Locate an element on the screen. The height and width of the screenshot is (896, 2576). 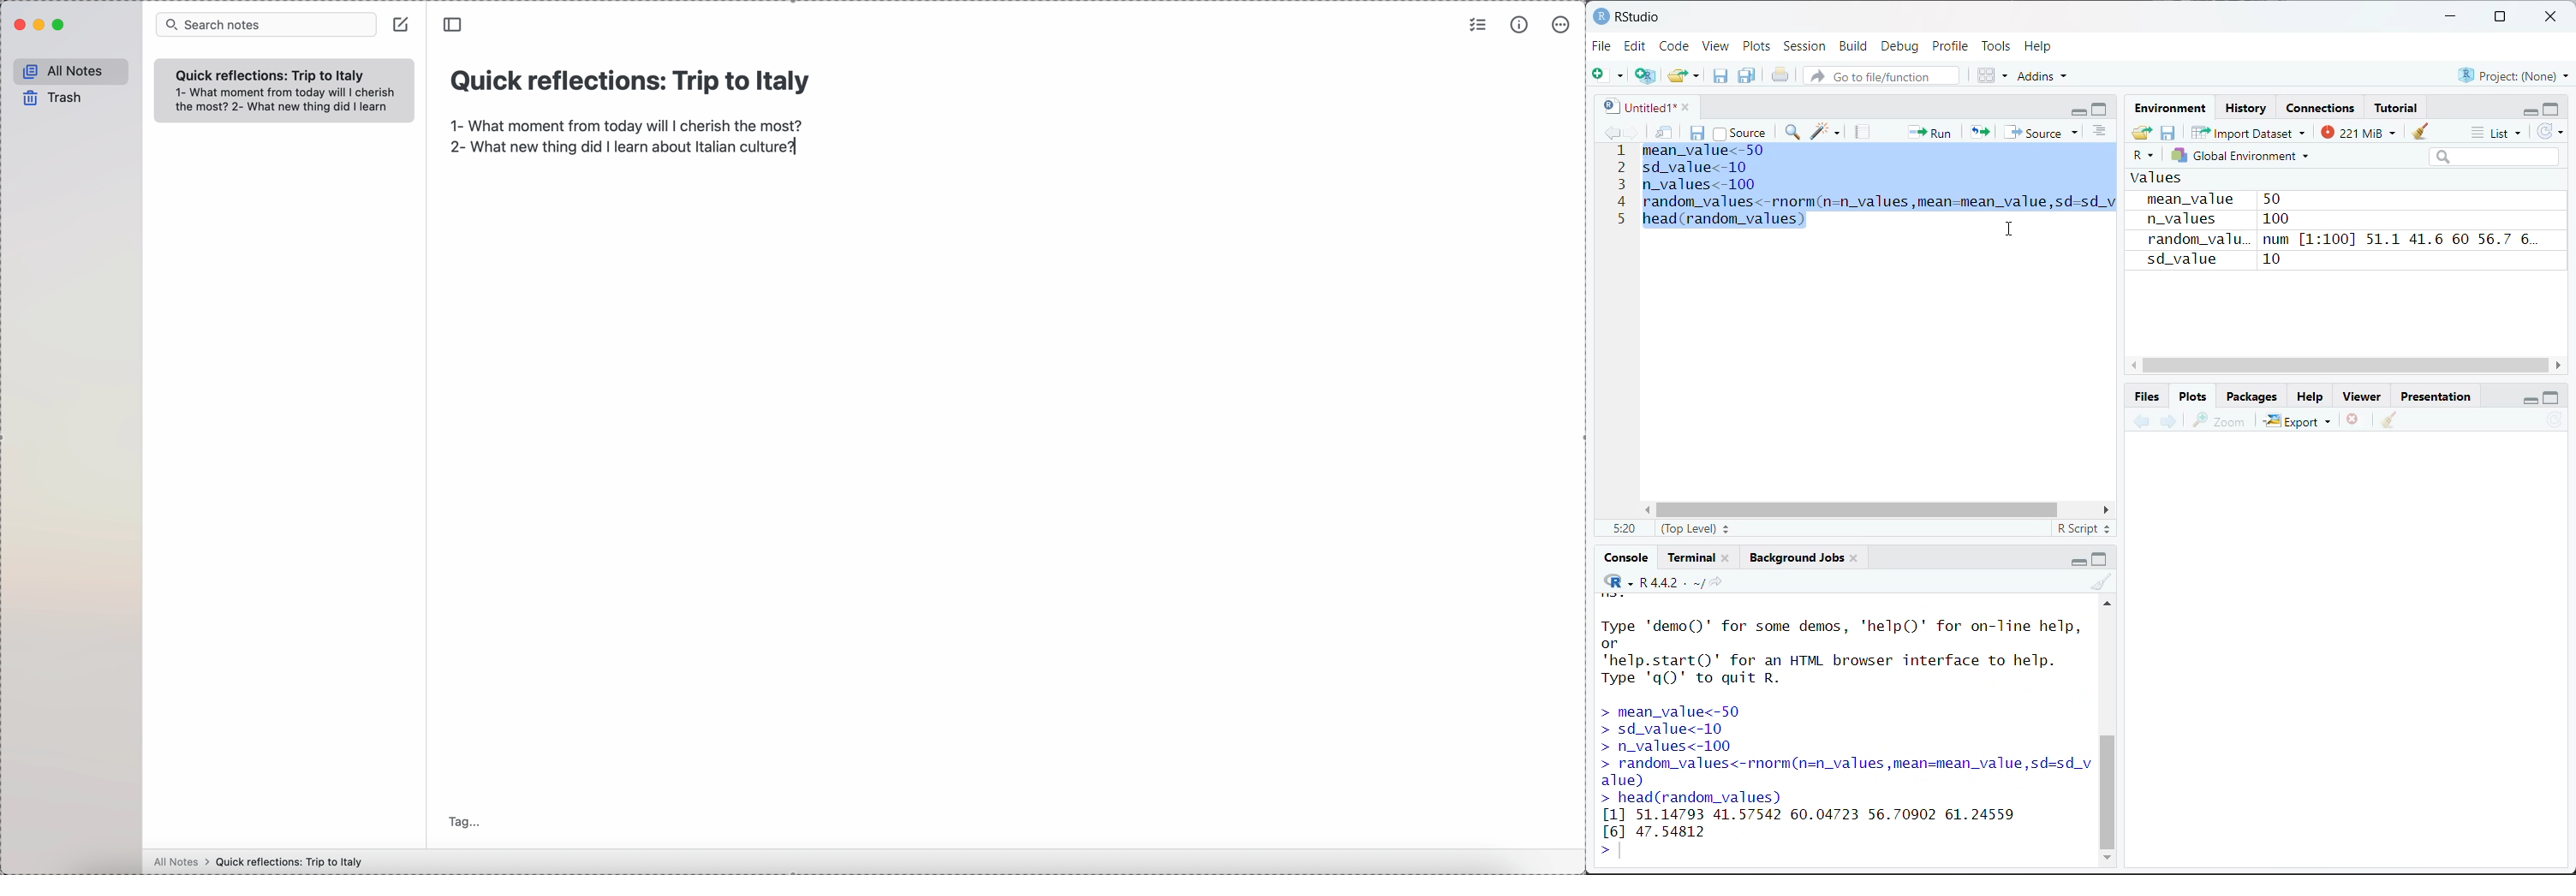
Environment is located at coordinates (2174, 109).